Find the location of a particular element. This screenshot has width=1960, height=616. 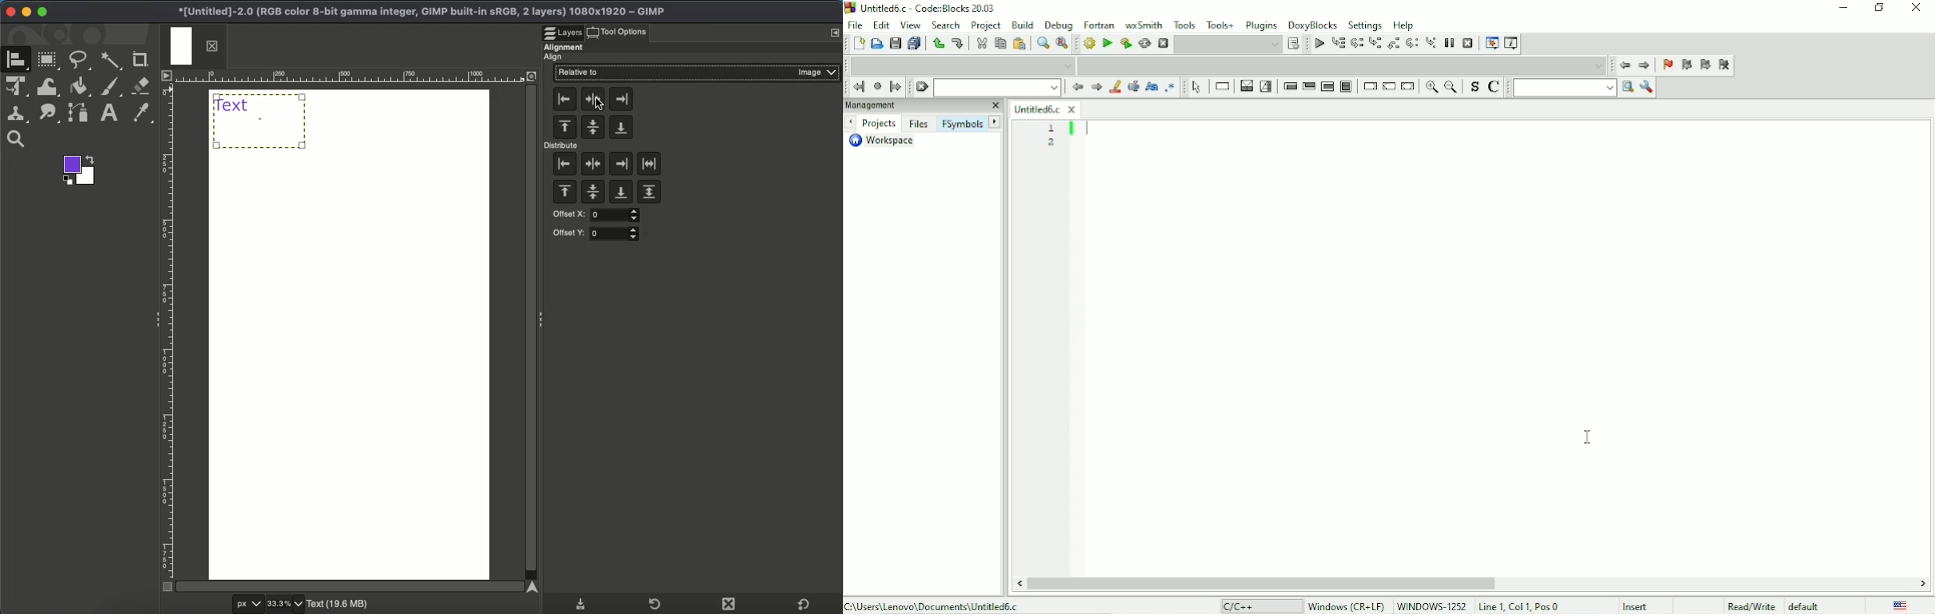

2 is located at coordinates (1051, 141).